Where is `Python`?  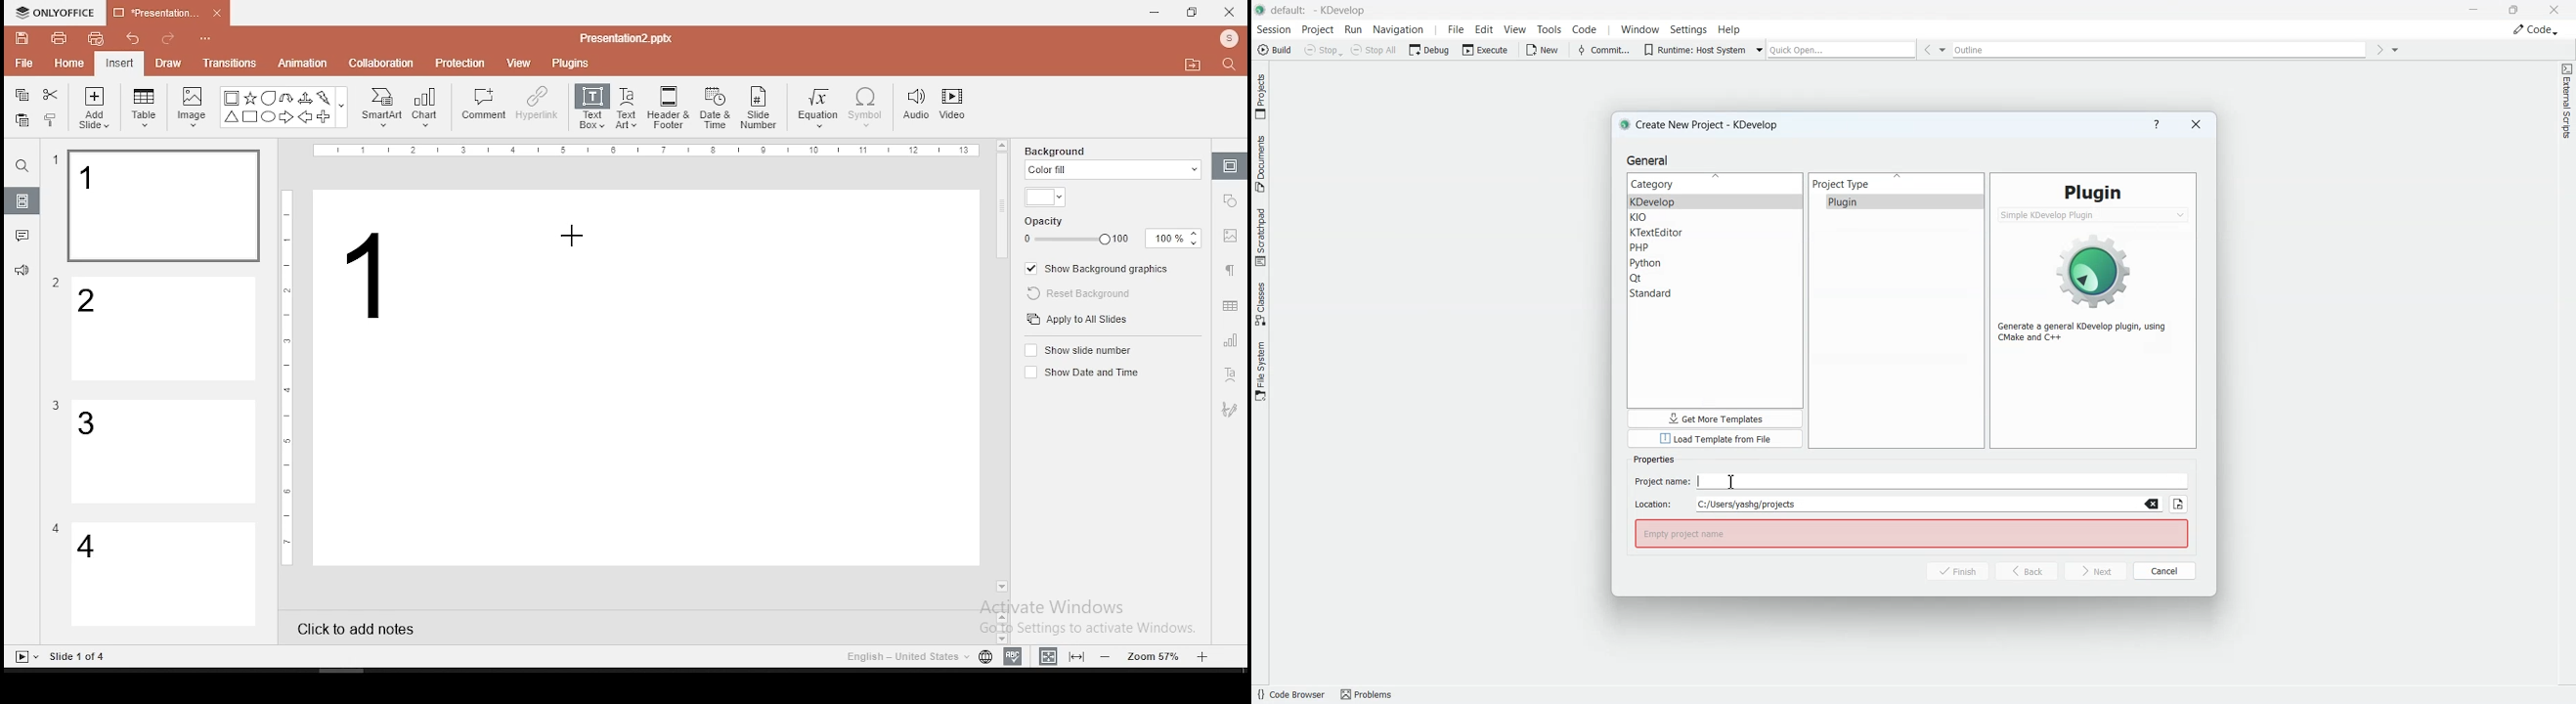 Python is located at coordinates (1716, 263).